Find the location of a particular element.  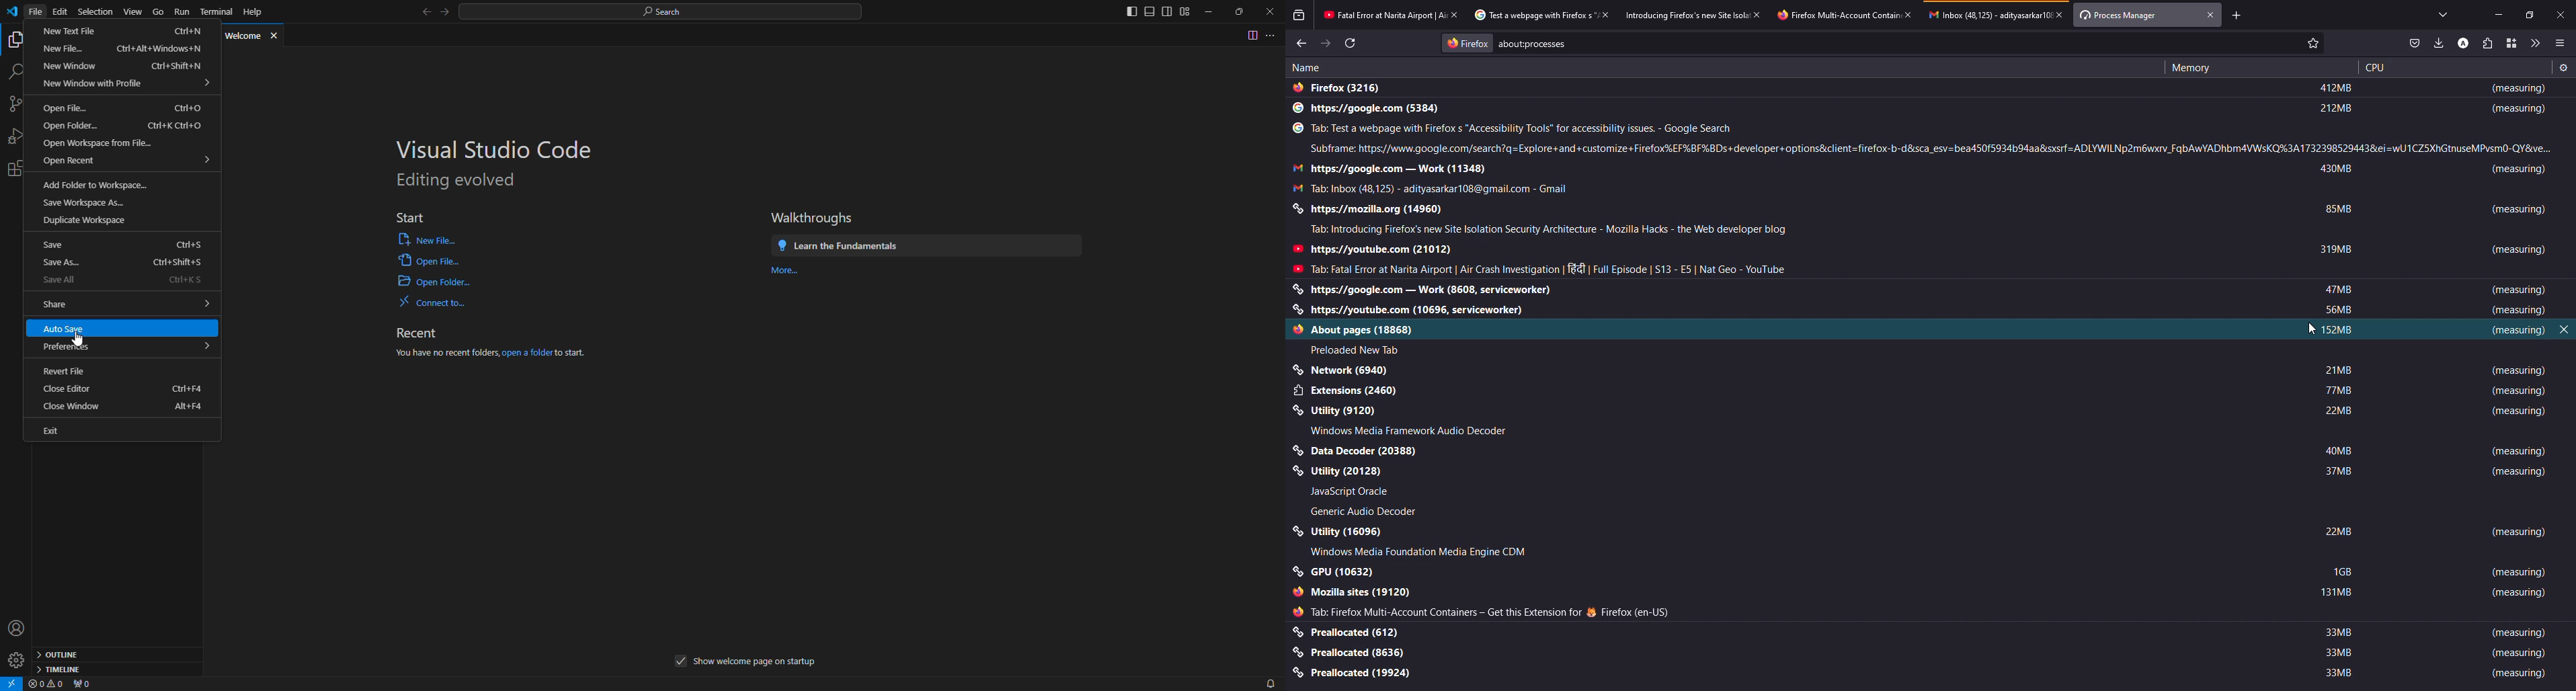

share is located at coordinates (56, 304).